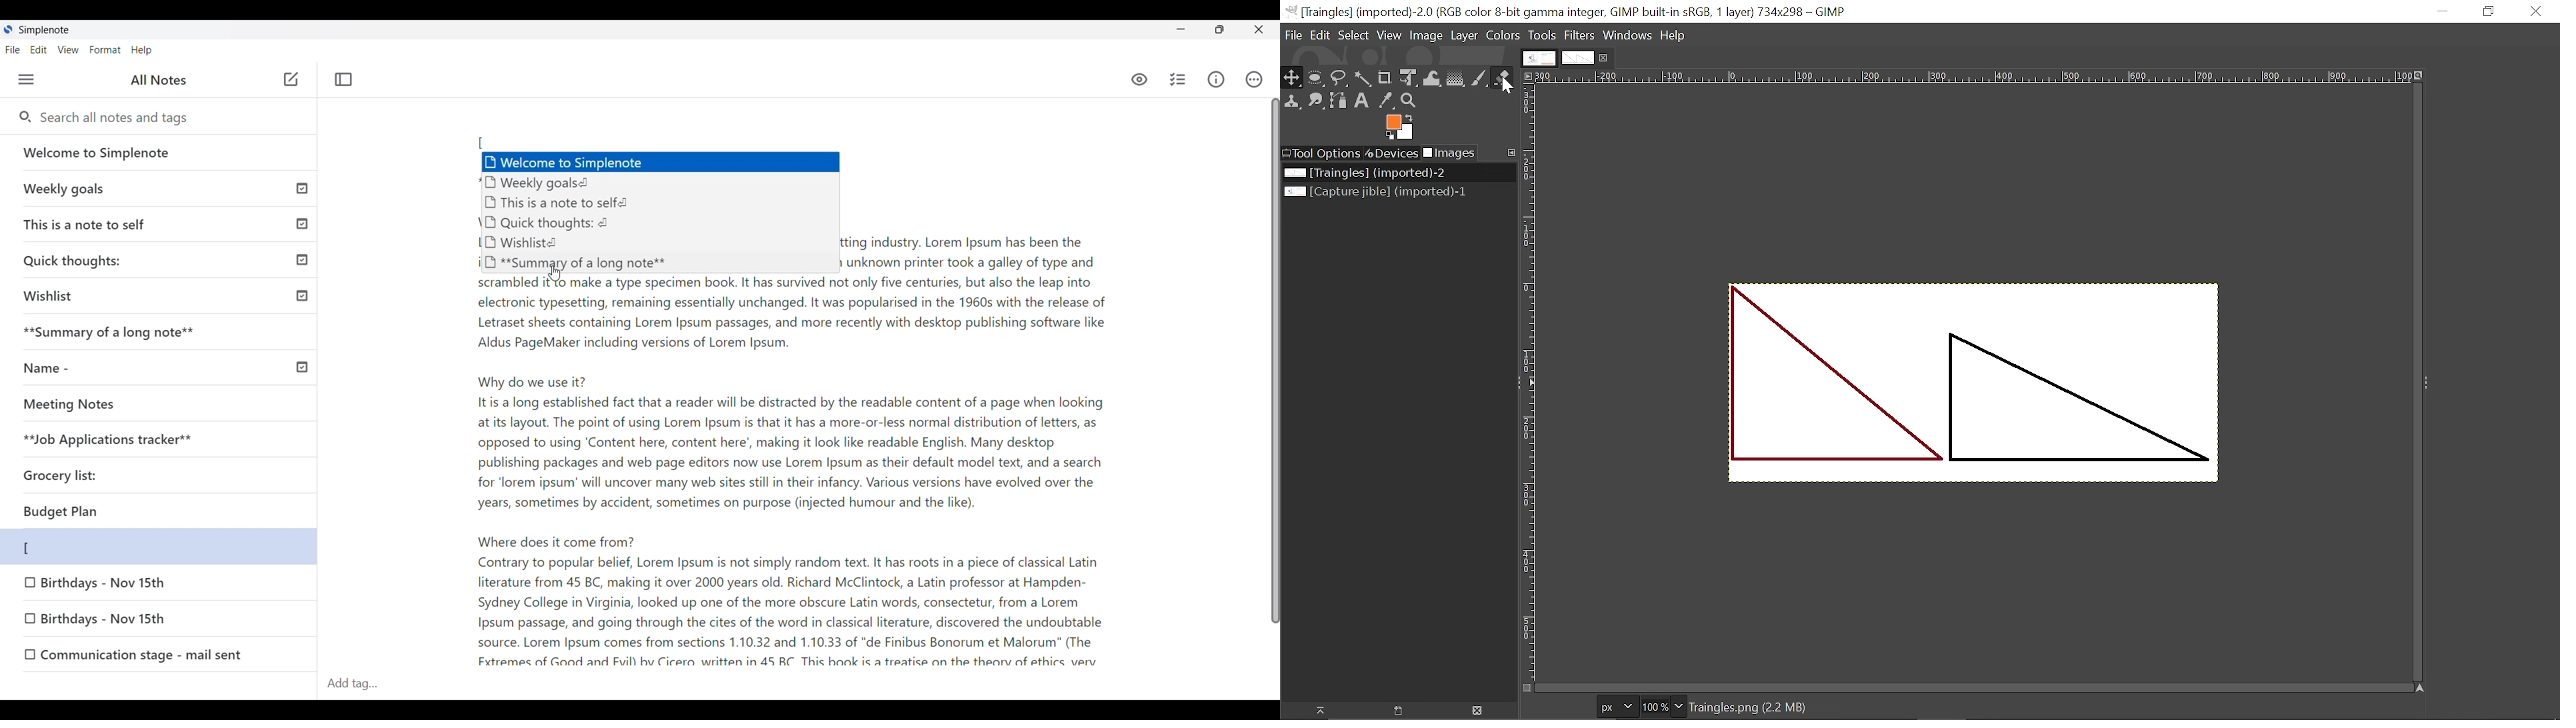  What do you see at coordinates (69, 50) in the screenshot?
I see `View` at bounding box center [69, 50].